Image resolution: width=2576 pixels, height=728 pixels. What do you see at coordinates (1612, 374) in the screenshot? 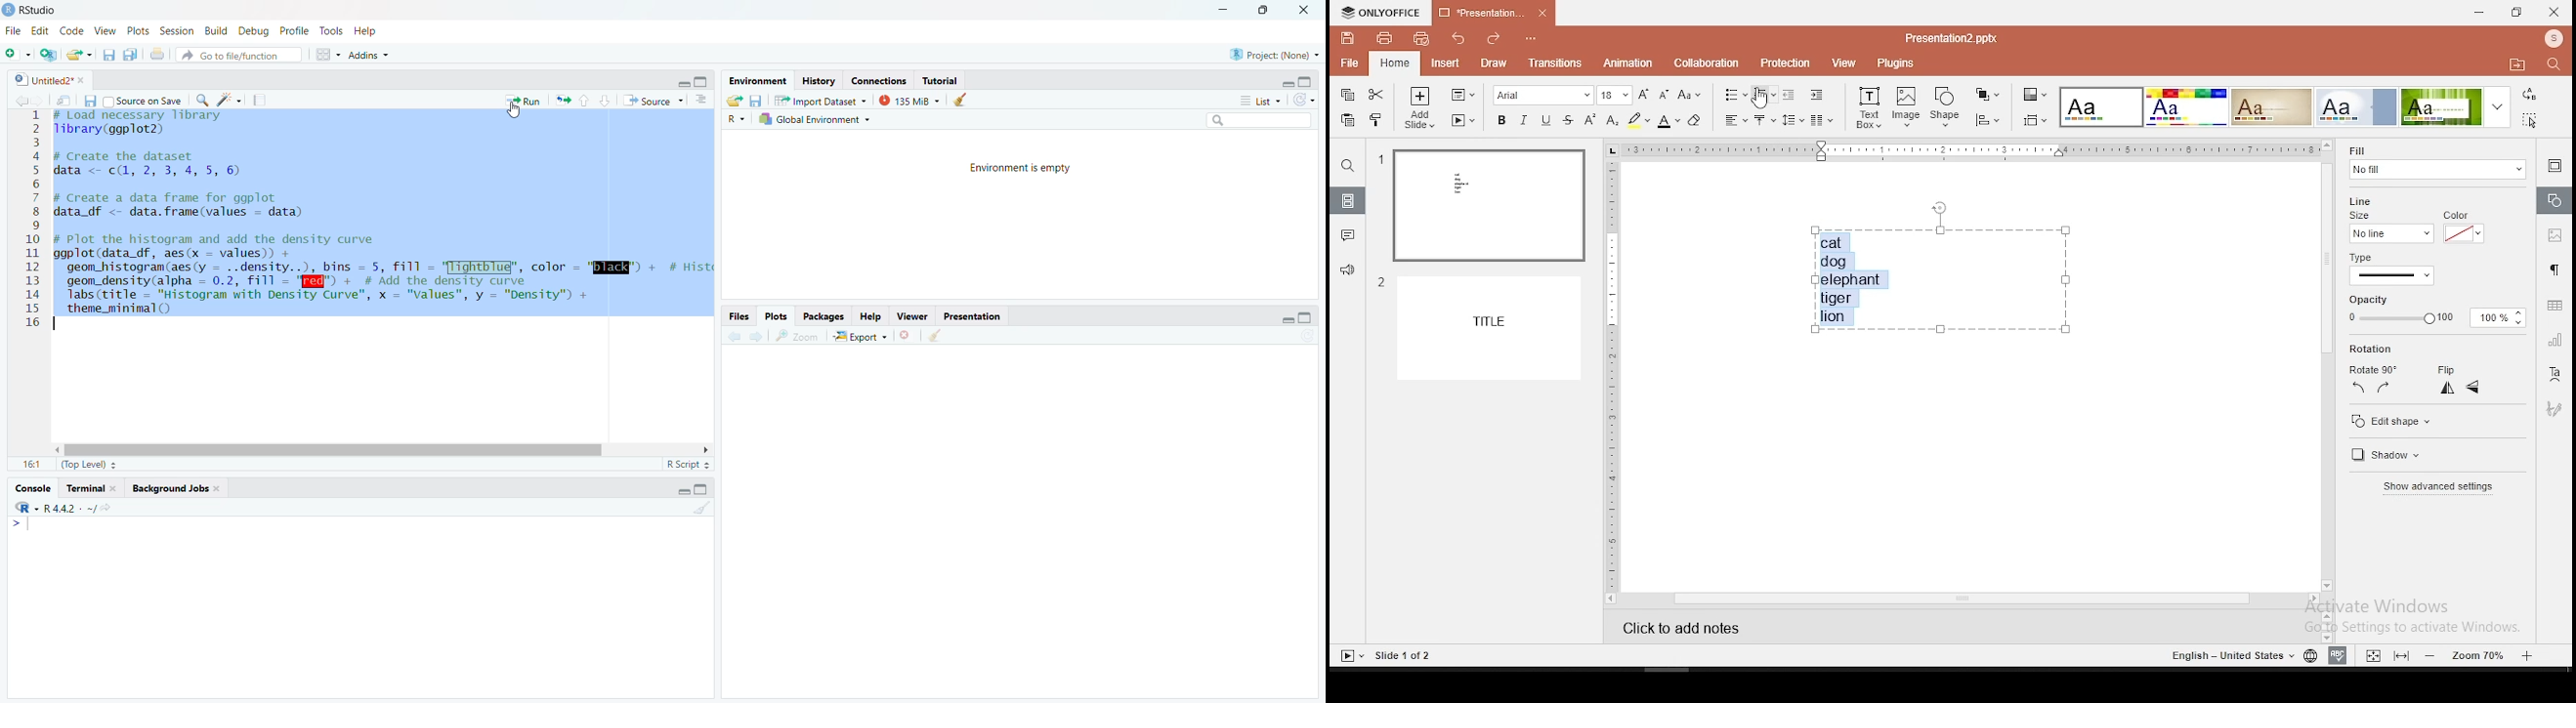
I see `vertical scale` at bounding box center [1612, 374].